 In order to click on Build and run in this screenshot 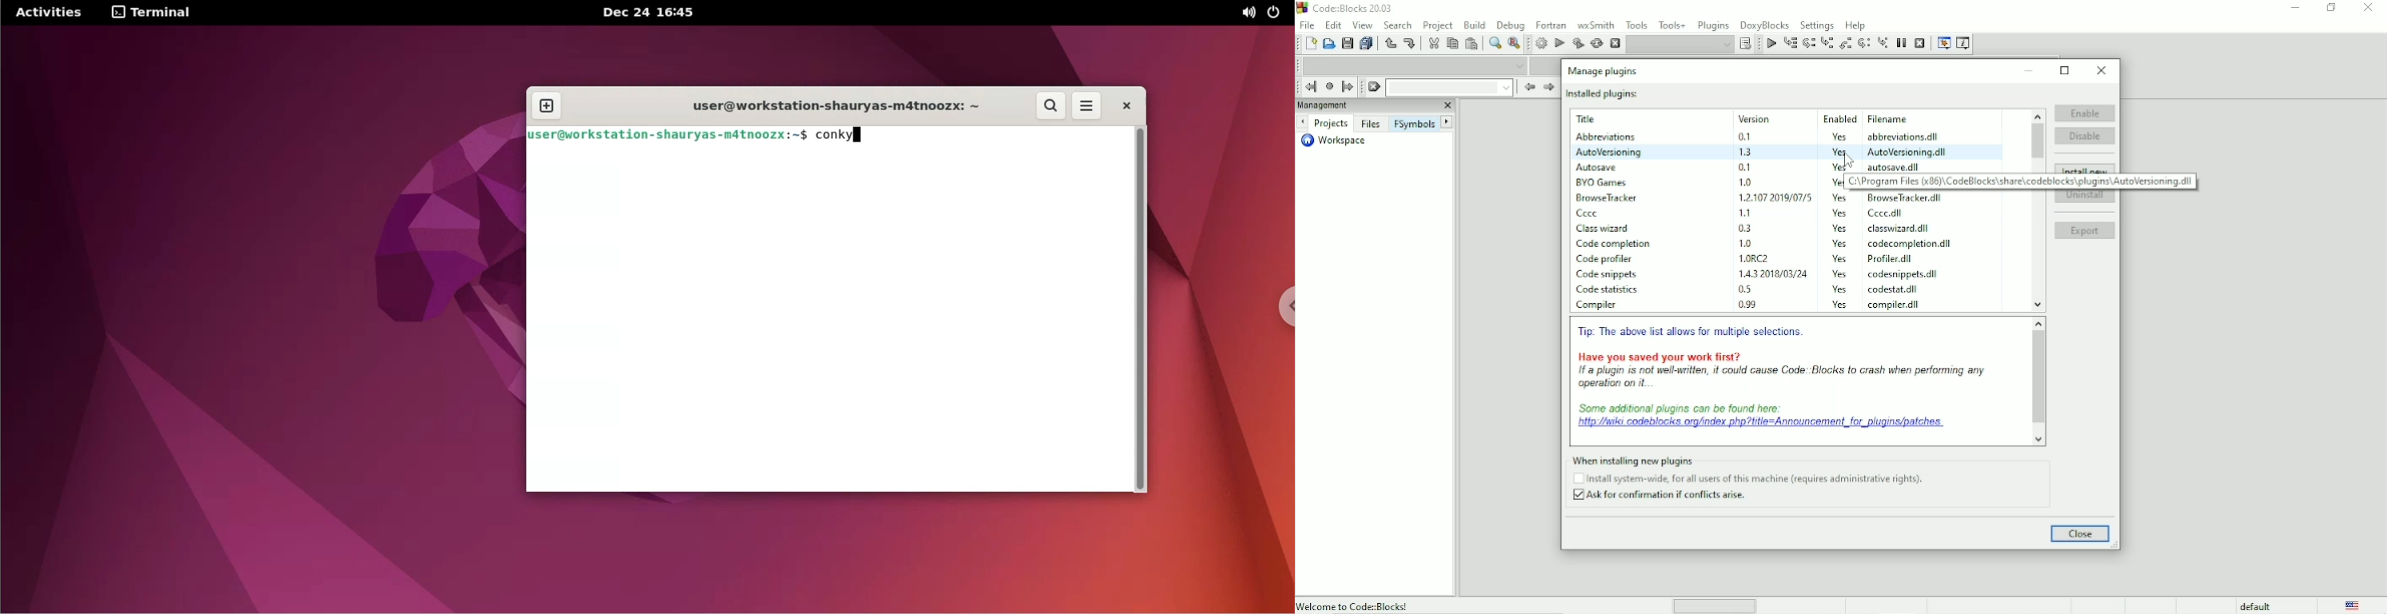, I will do `click(1578, 43)`.